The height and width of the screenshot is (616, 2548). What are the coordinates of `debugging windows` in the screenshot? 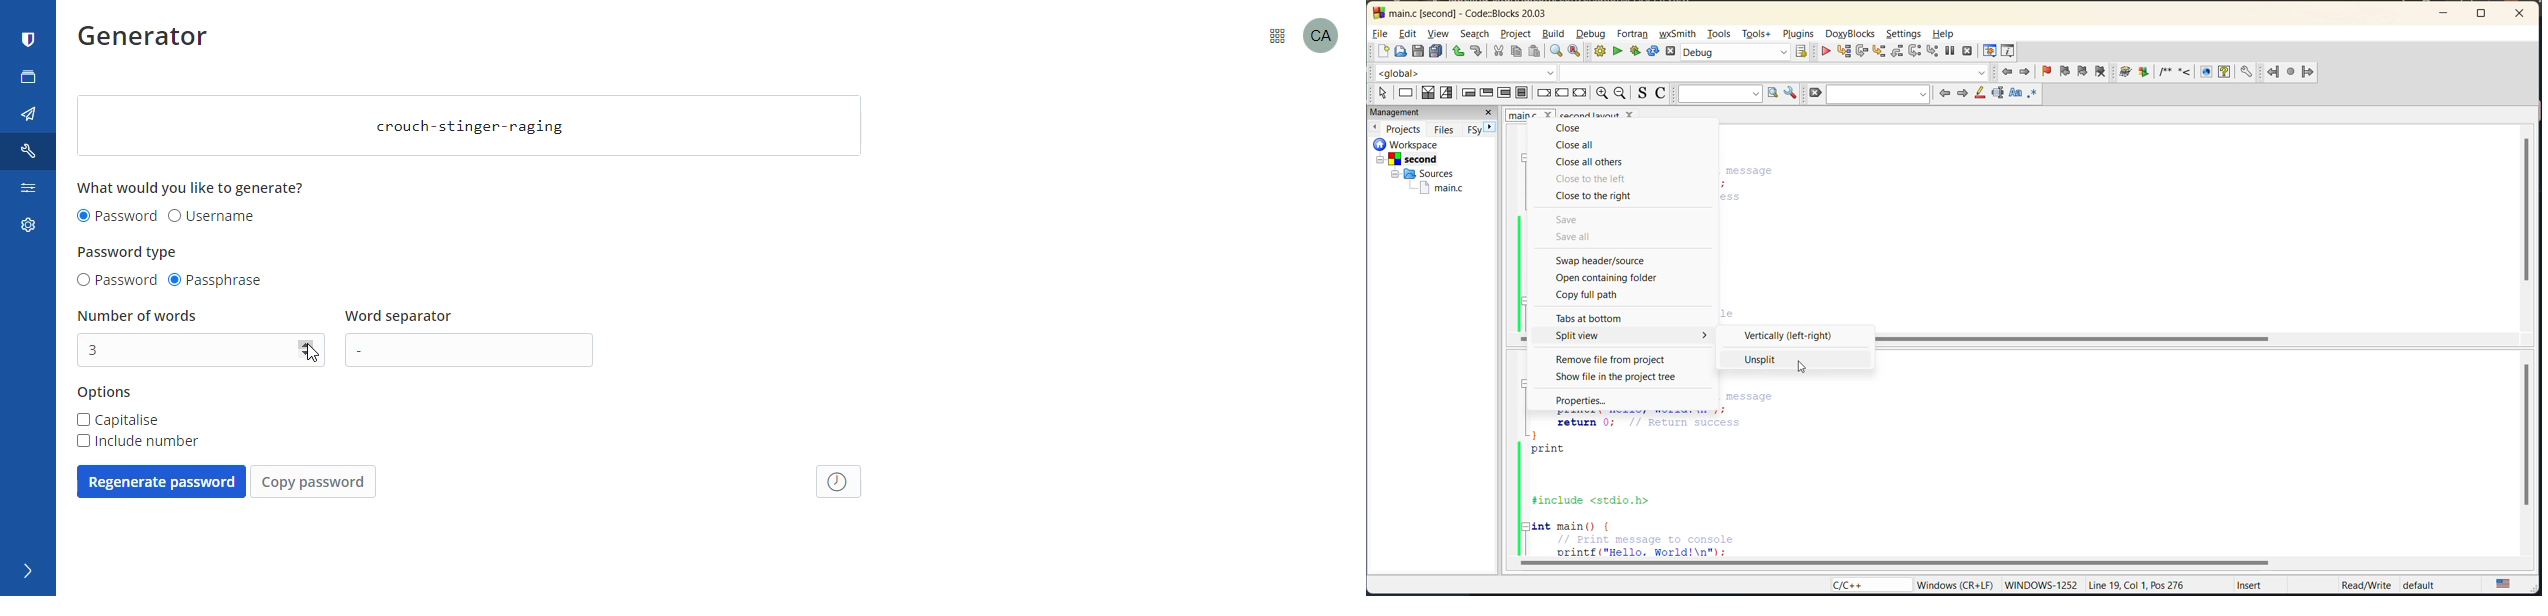 It's located at (1992, 50).